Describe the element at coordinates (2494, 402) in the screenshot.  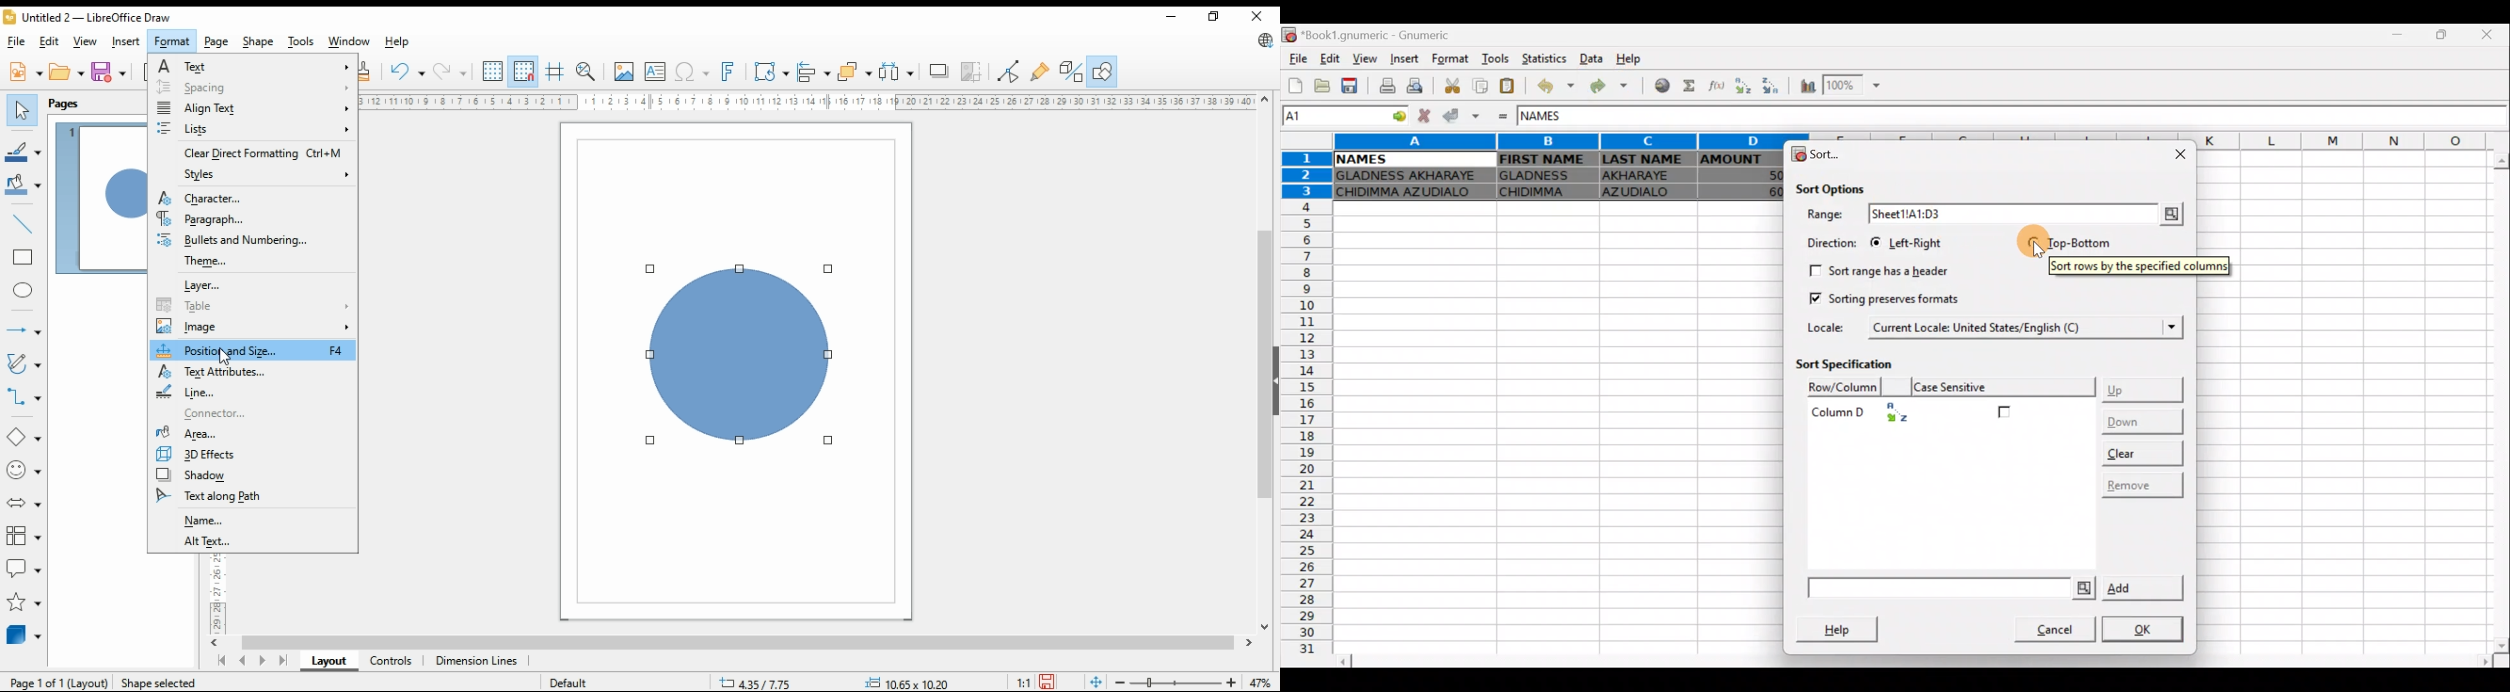
I see `Scroll bar` at that location.